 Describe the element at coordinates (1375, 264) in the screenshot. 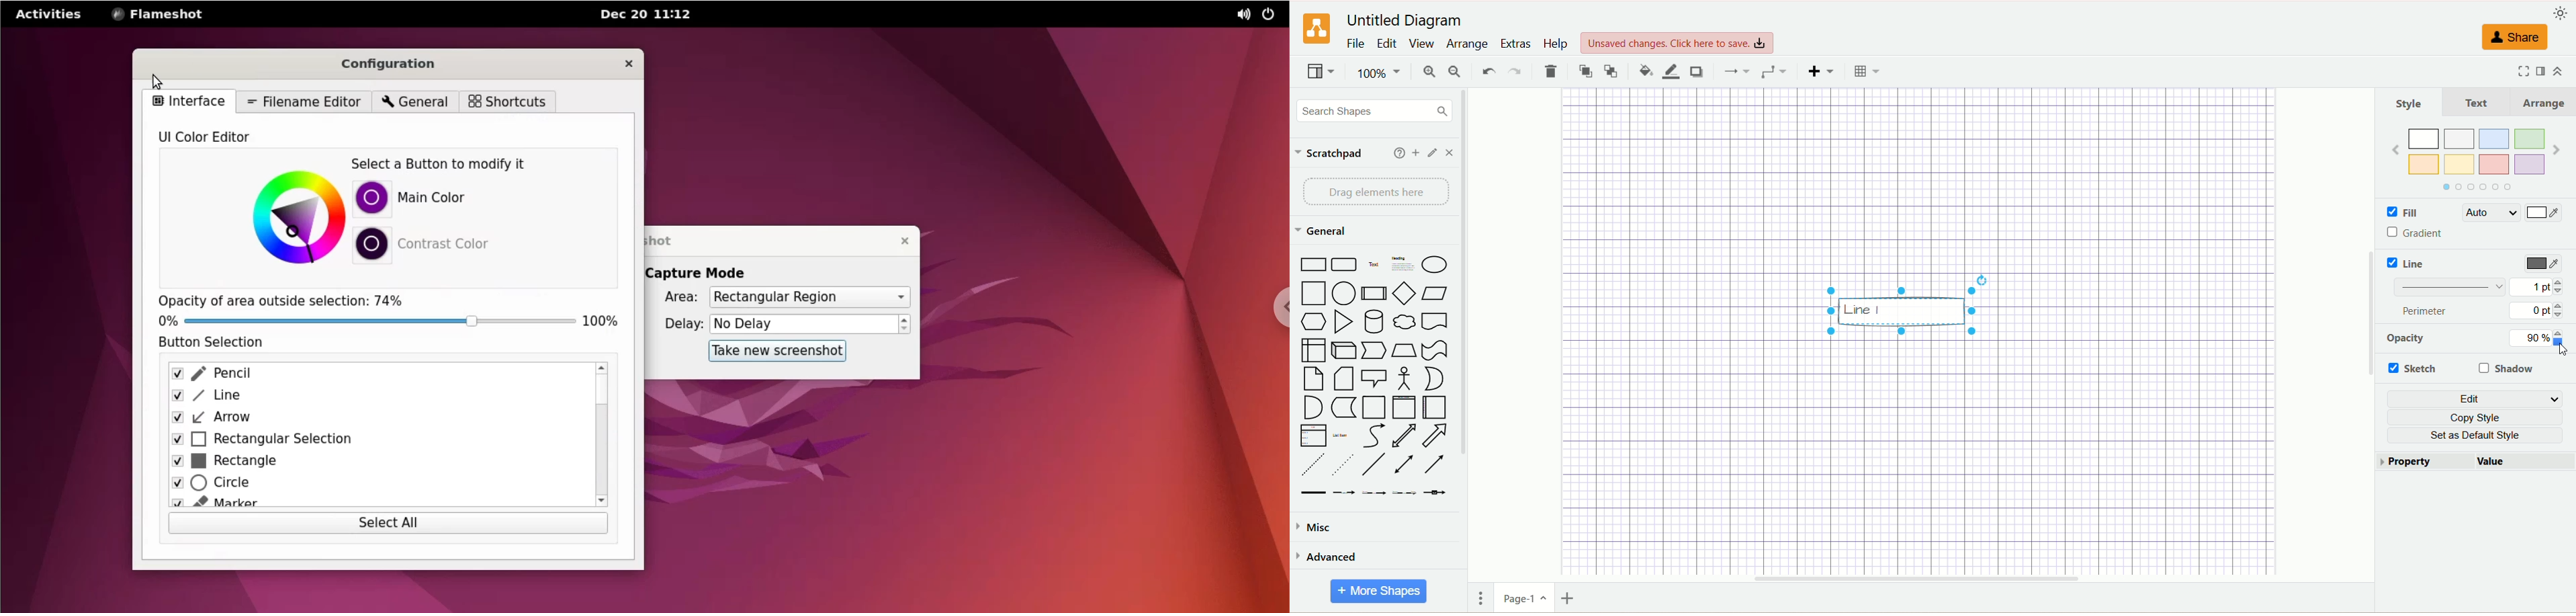

I see `Text` at that location.